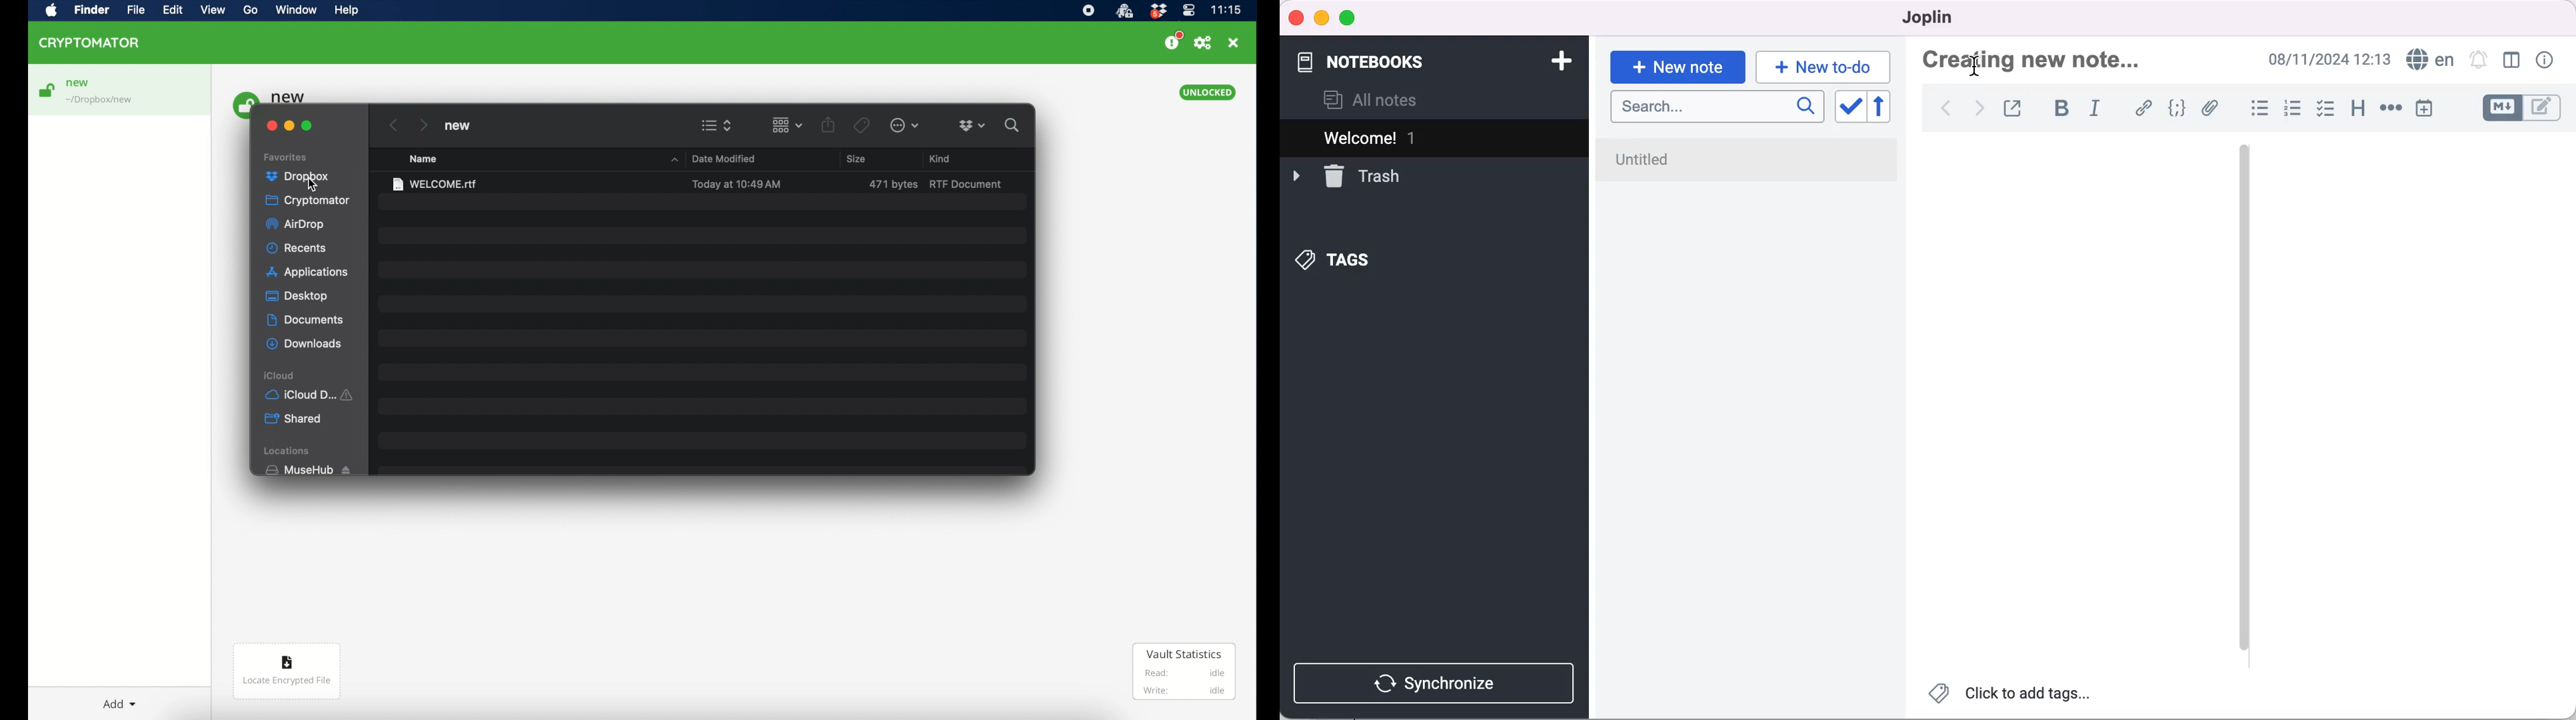  I want to click on tags, so click(1353, 261).